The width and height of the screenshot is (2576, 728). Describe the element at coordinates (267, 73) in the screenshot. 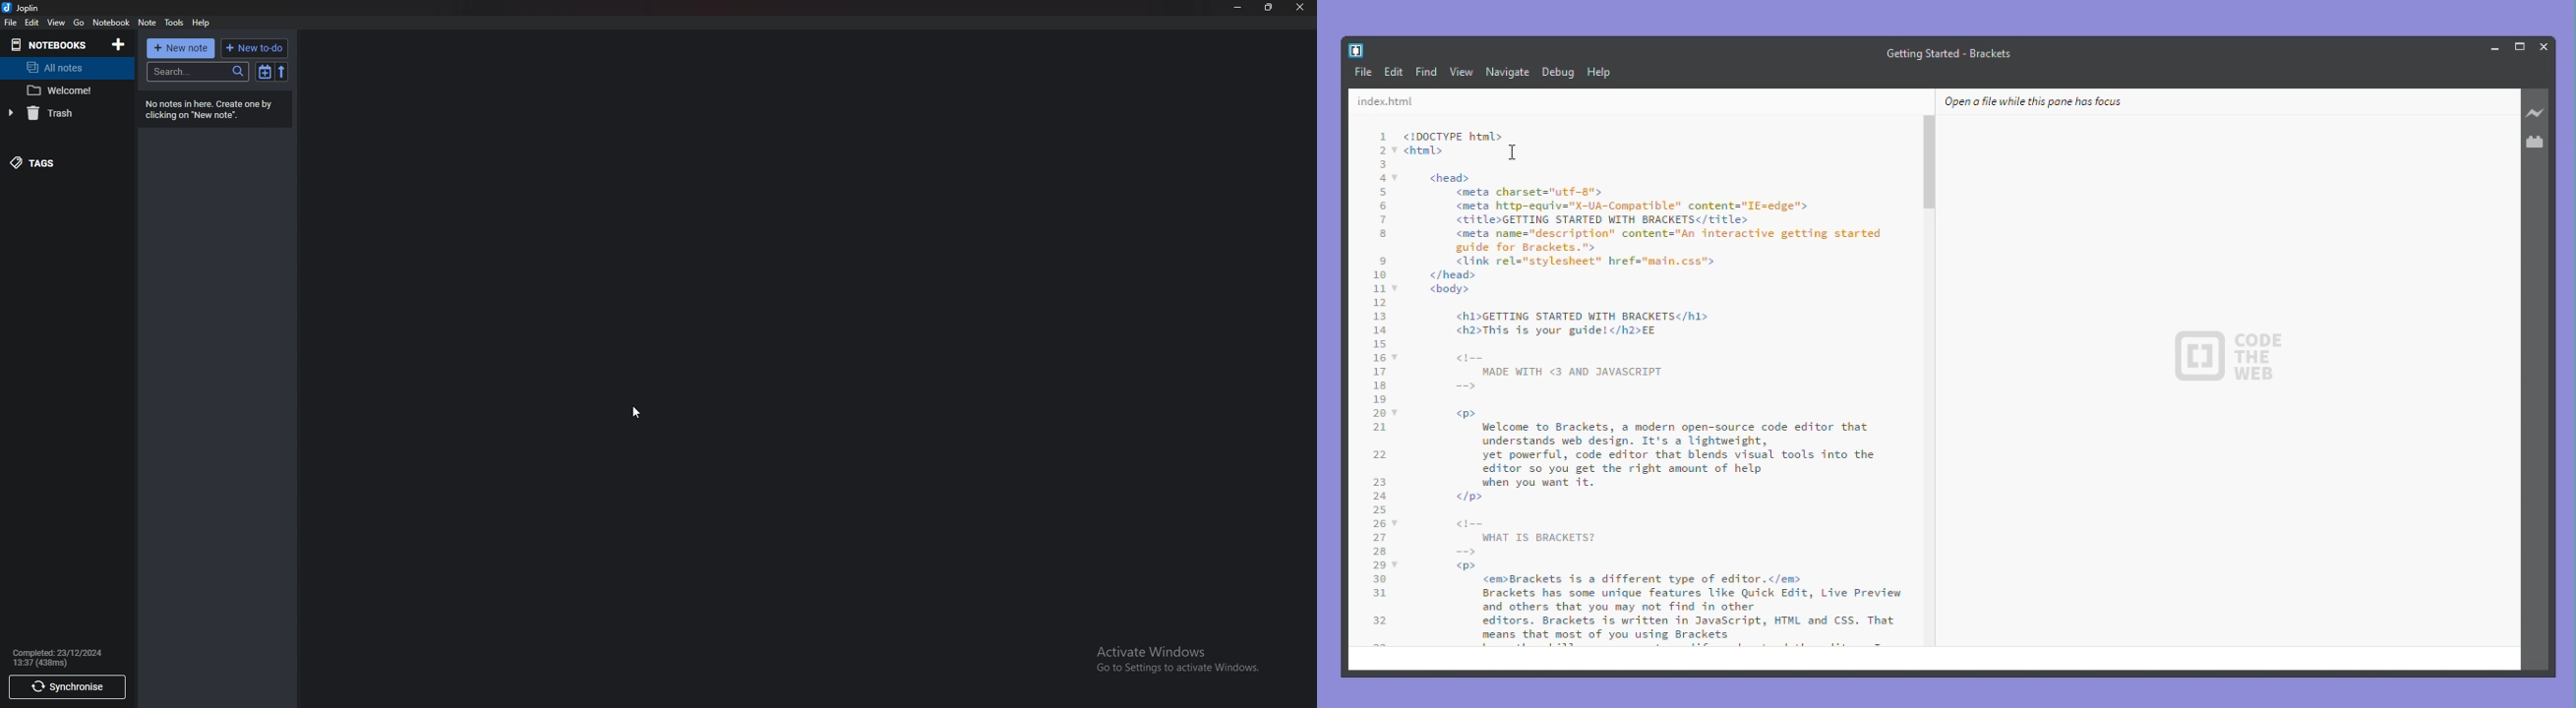

I see `Toggle sort order` at that location.